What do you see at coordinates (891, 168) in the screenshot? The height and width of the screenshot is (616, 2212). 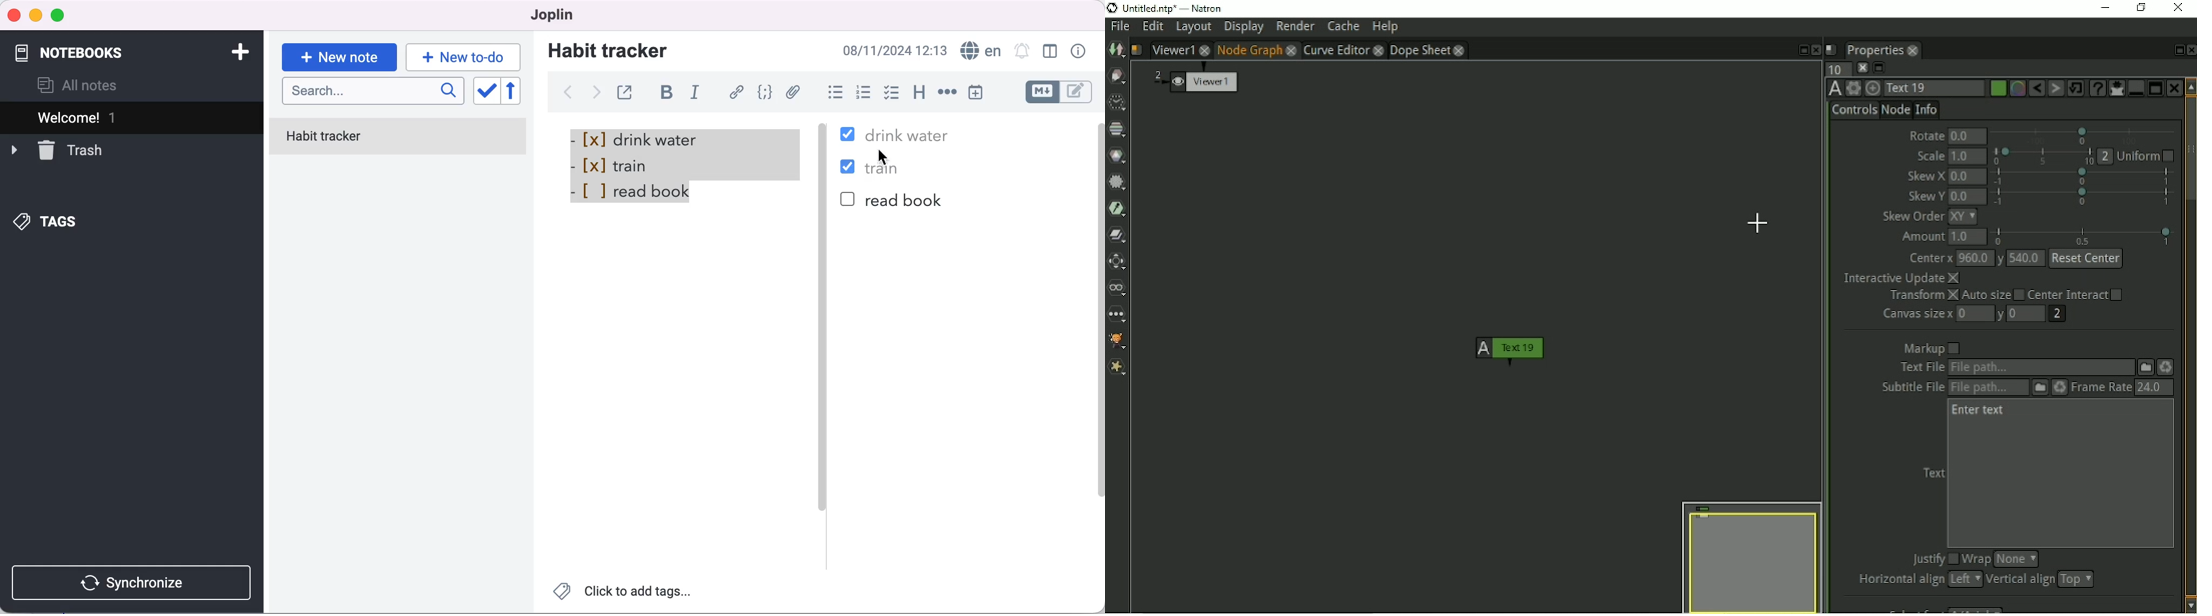 I see `train` at bounding box center [891, 168].